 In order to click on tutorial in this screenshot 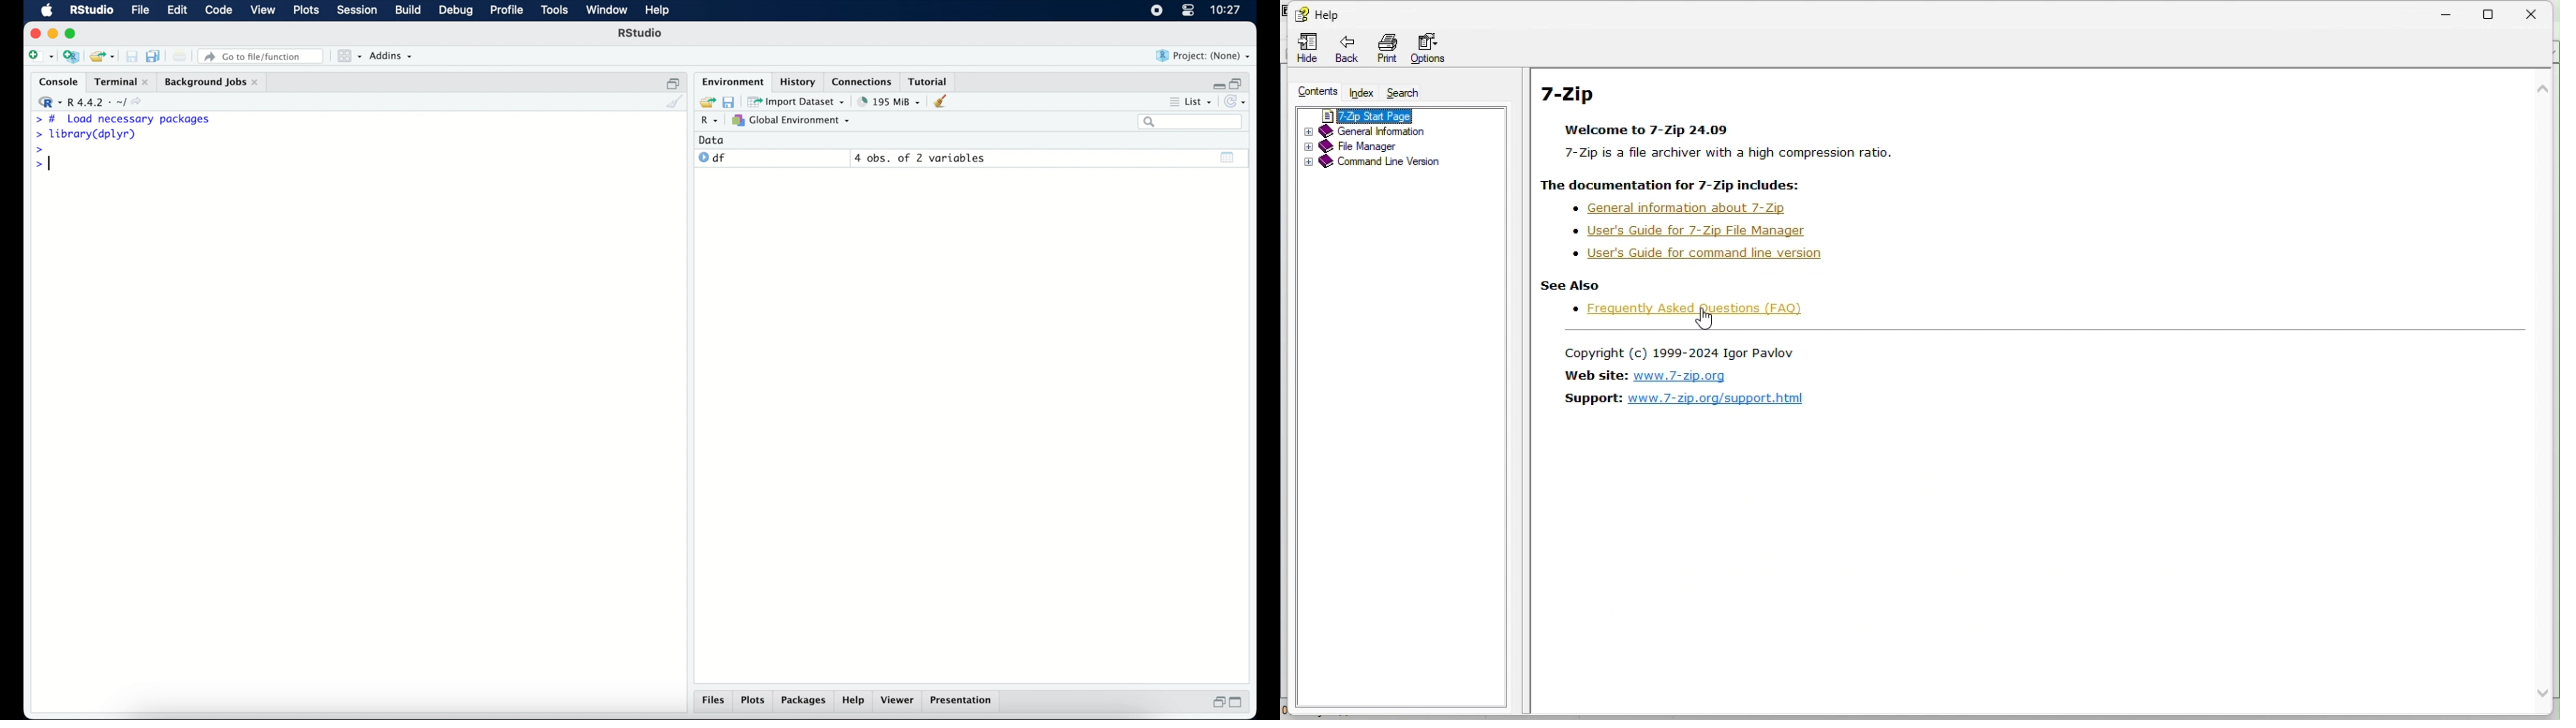, I will do `click(931, 81)`.